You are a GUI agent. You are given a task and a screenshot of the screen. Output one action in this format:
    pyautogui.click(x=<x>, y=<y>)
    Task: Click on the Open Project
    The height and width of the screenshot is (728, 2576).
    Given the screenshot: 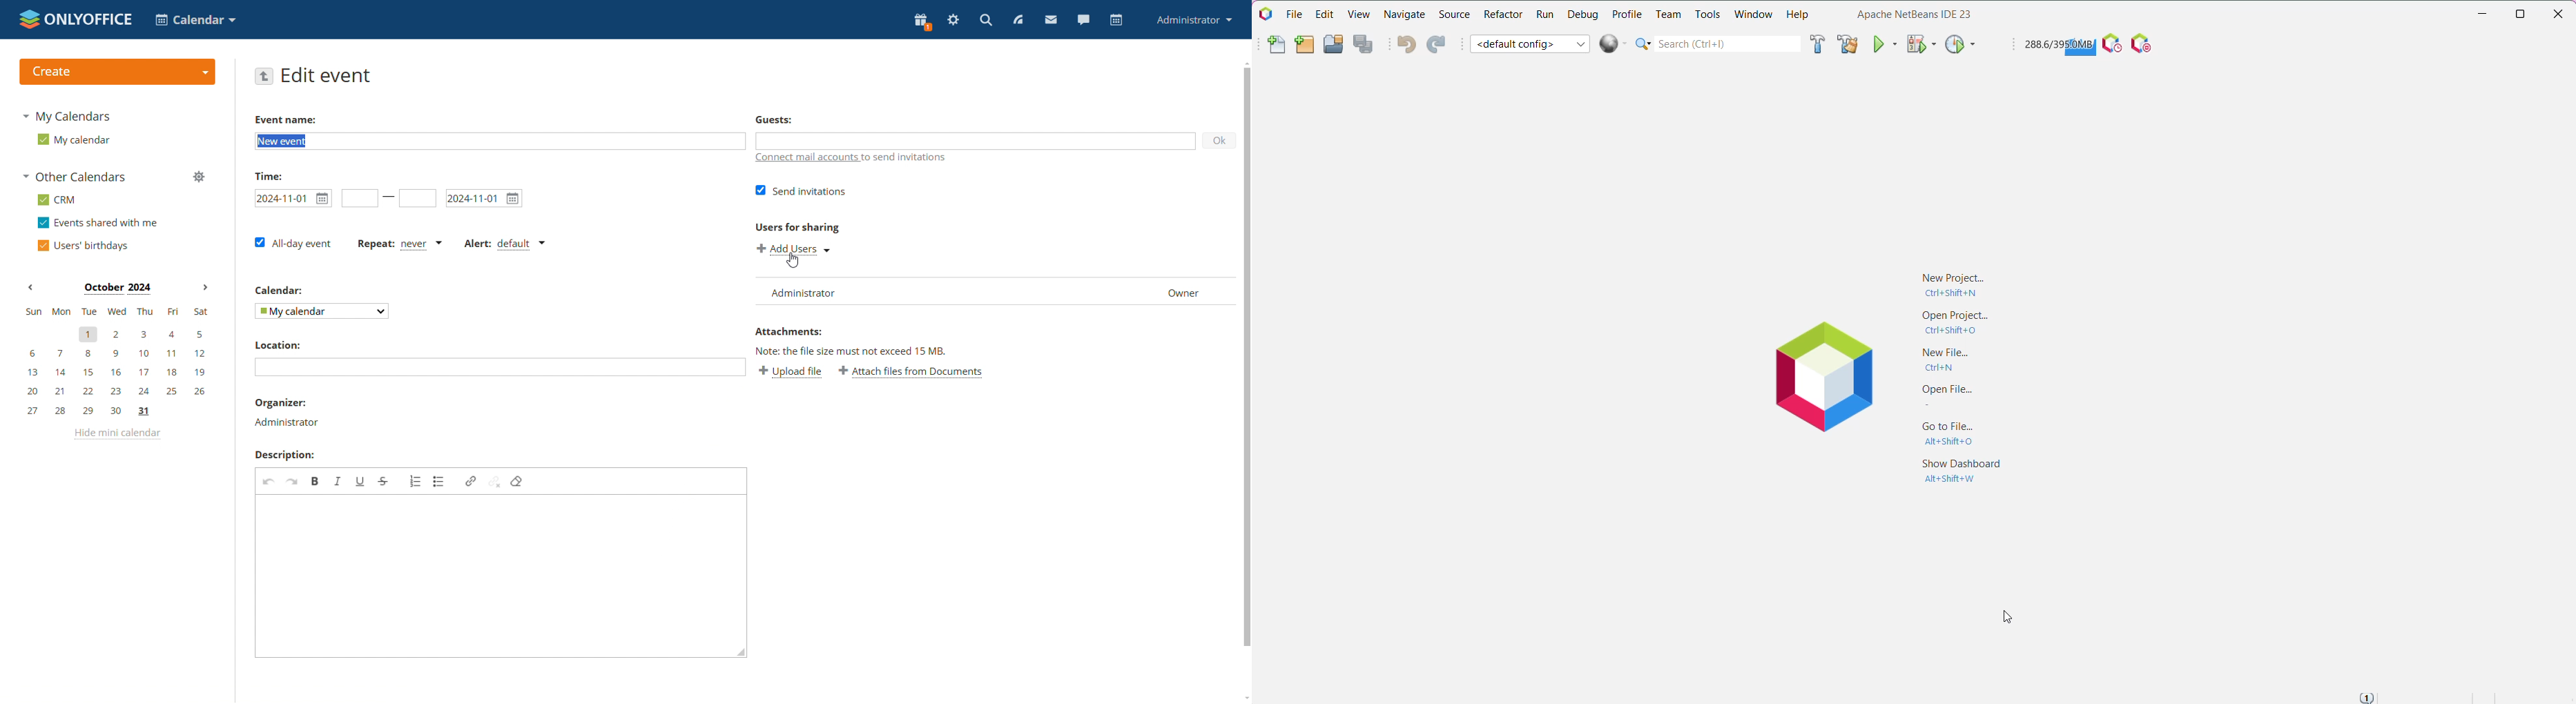 What is the action you would take?
    pyautogui.click(x=1949, y=322)
    